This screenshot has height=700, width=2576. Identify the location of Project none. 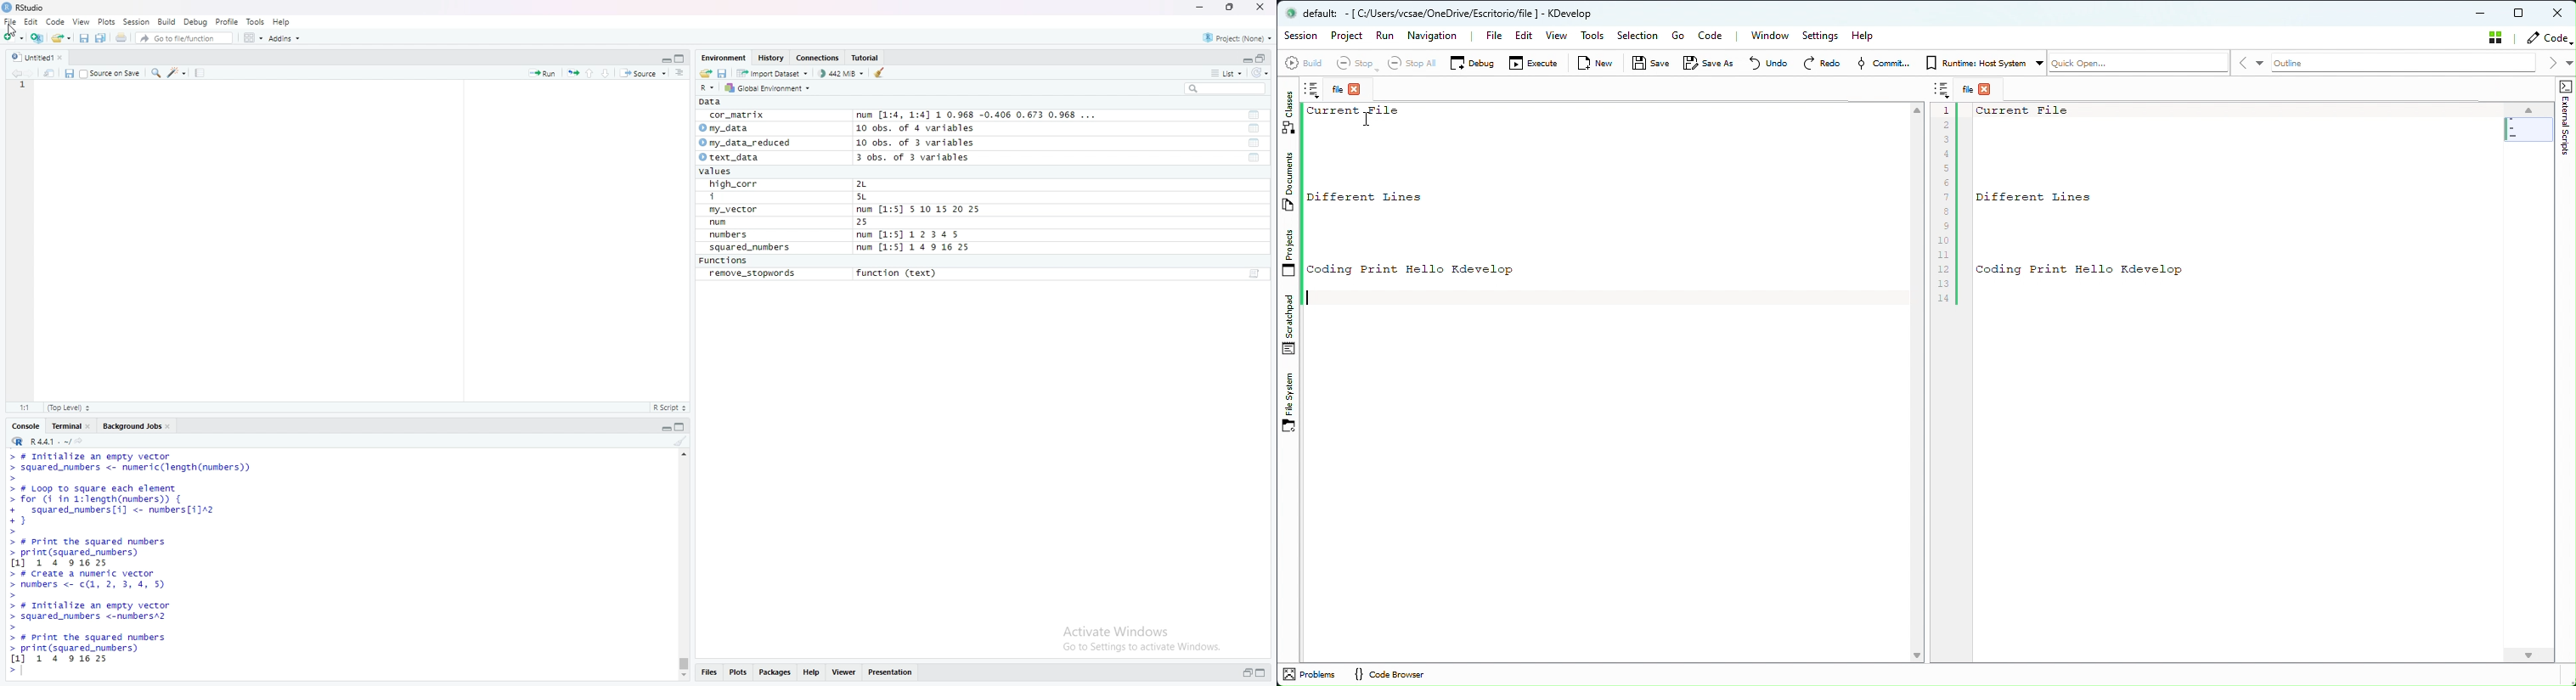
(1238, 37).